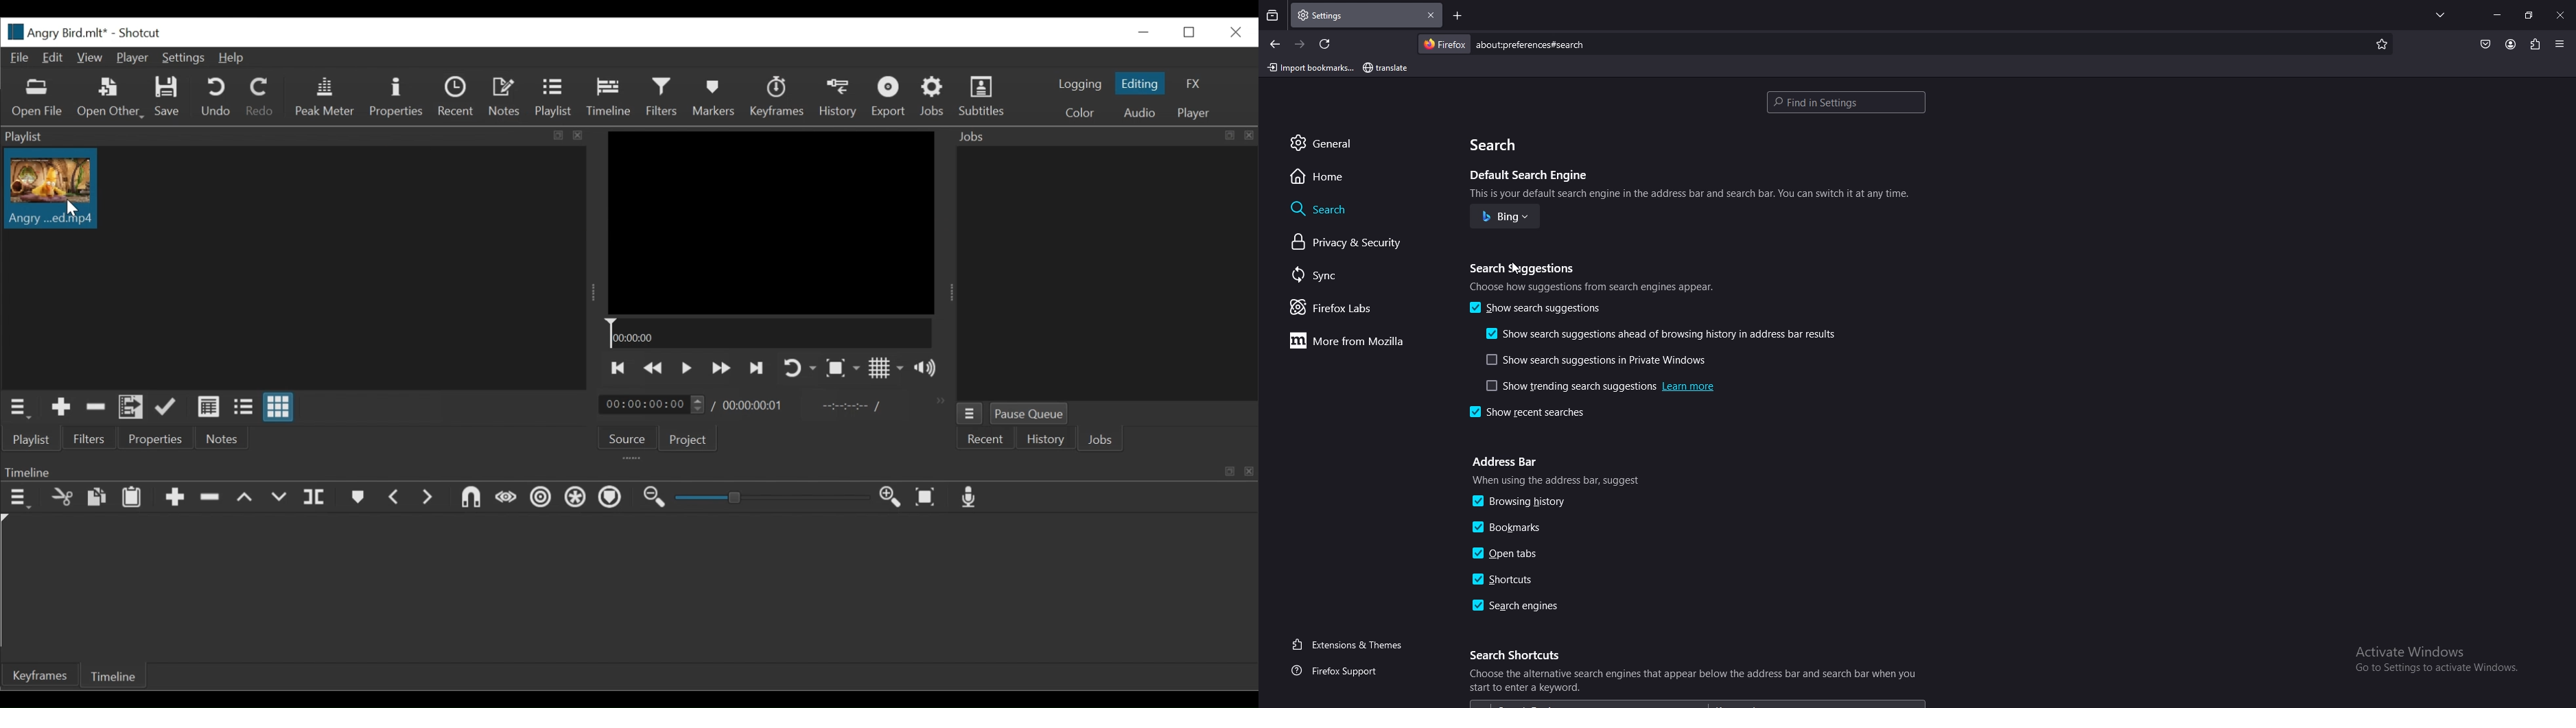 The width and height of the screenshot is (2576, 728). I want to click on Properties, so click(156, 438).